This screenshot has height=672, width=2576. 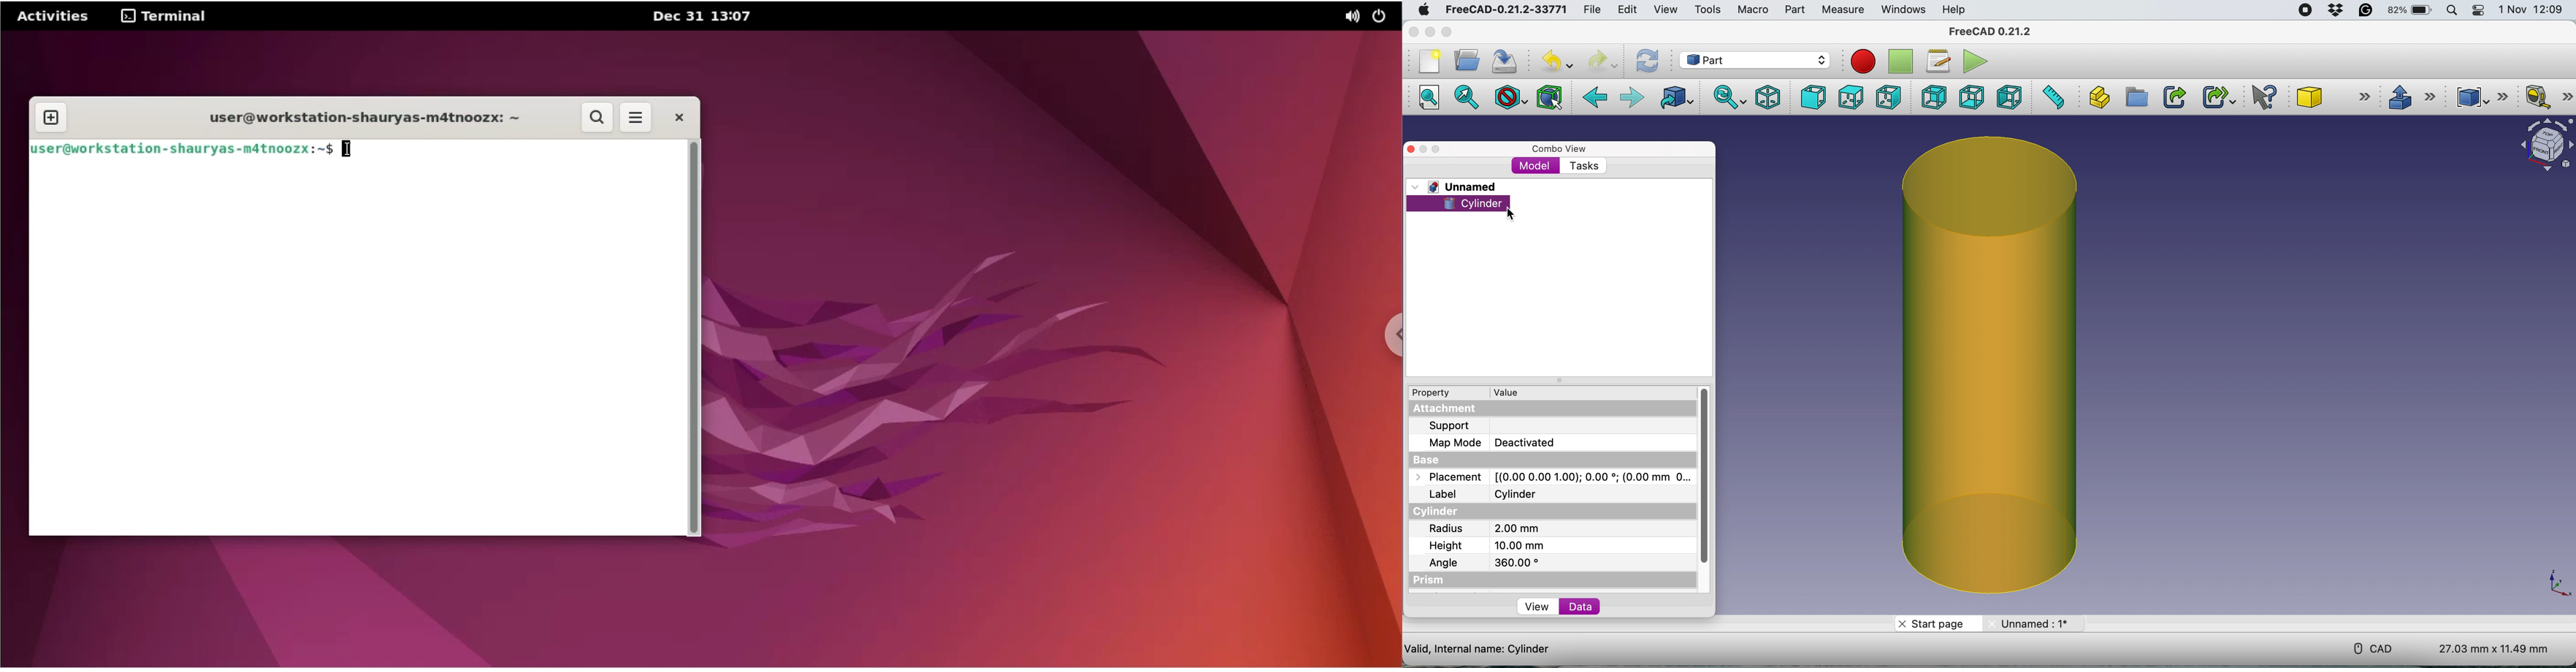 What do you see at coordinates (1504, 9) in the screenshot?
I see `freeCAD-0.21.2-33771` at bounding box center [1504, 9].